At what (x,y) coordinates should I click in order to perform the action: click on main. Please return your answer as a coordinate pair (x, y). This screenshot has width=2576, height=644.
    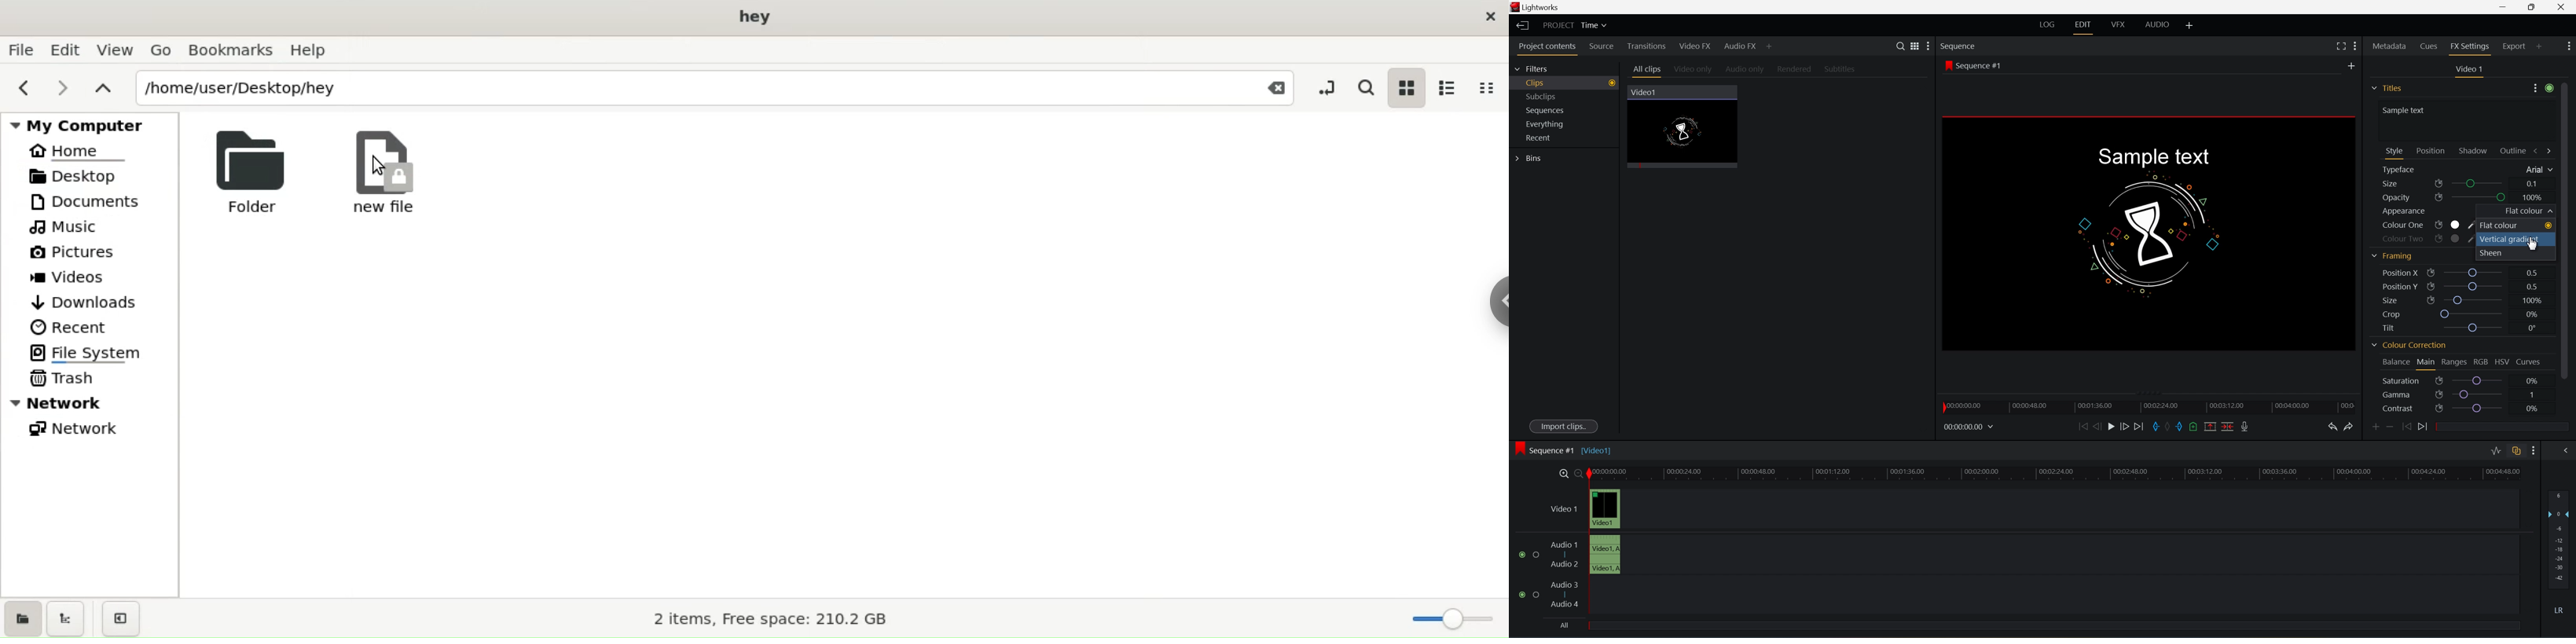
    Looking at the image, I should click on (2427, 363).